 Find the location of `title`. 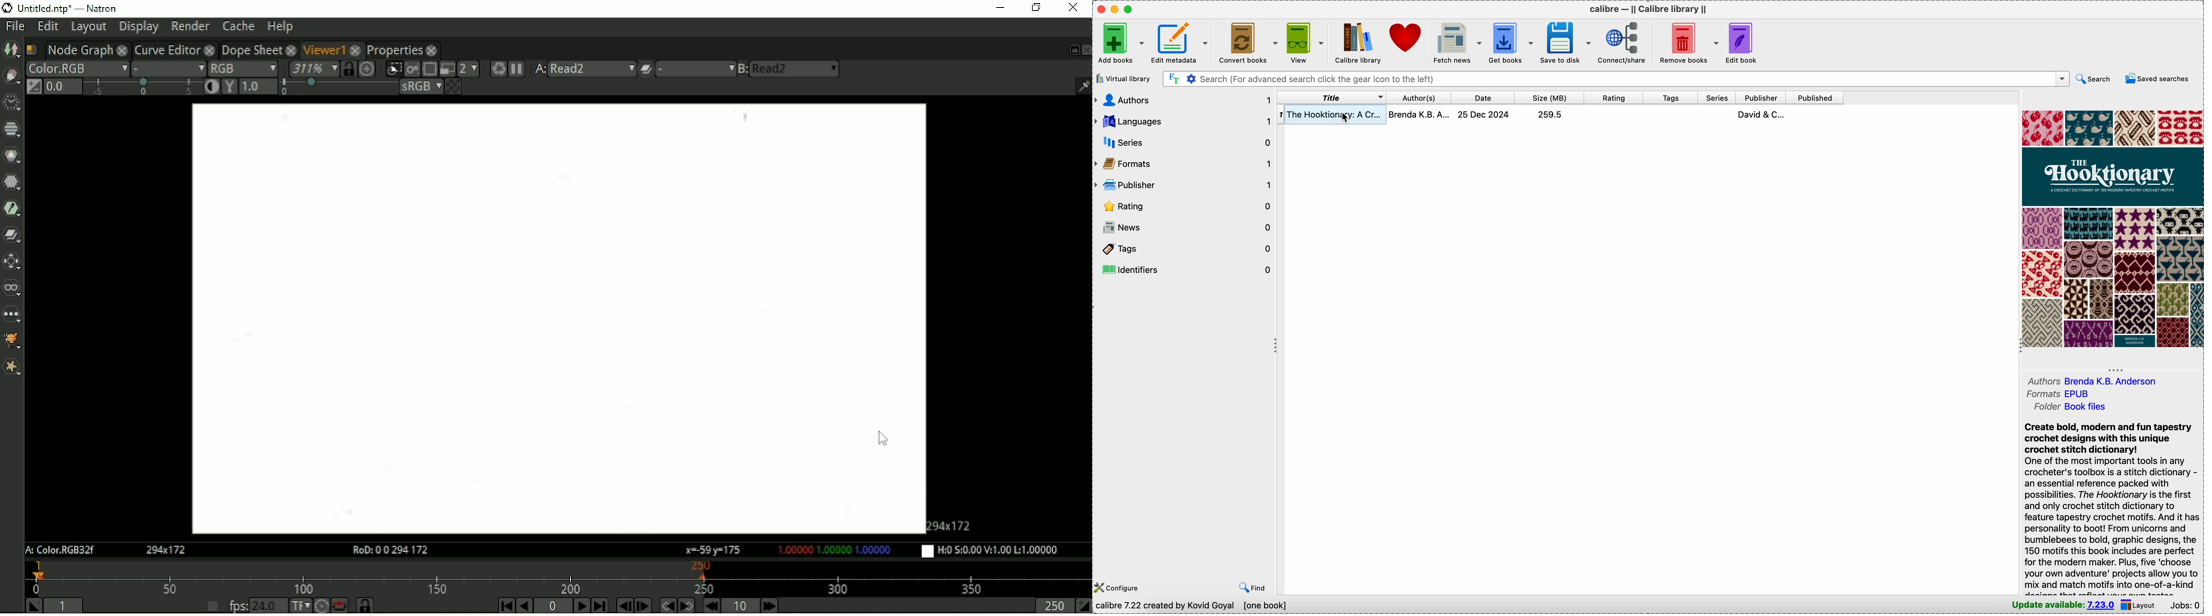

title is located at coordinates (1331, 97).